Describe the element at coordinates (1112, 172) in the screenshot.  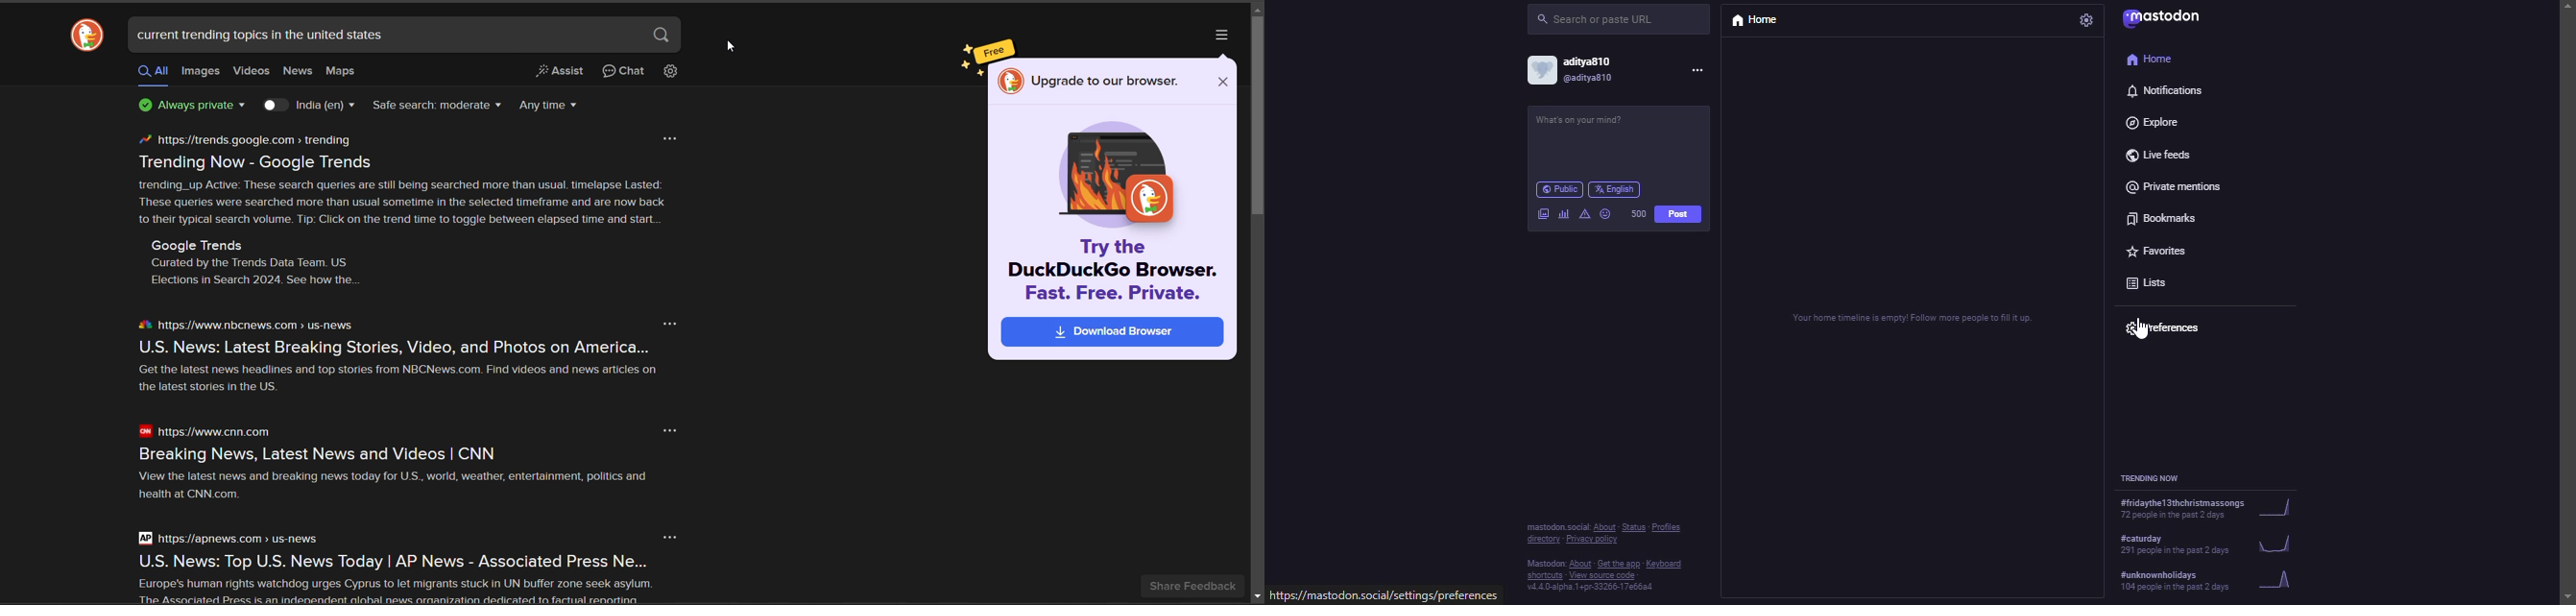
I see `image` at that location.